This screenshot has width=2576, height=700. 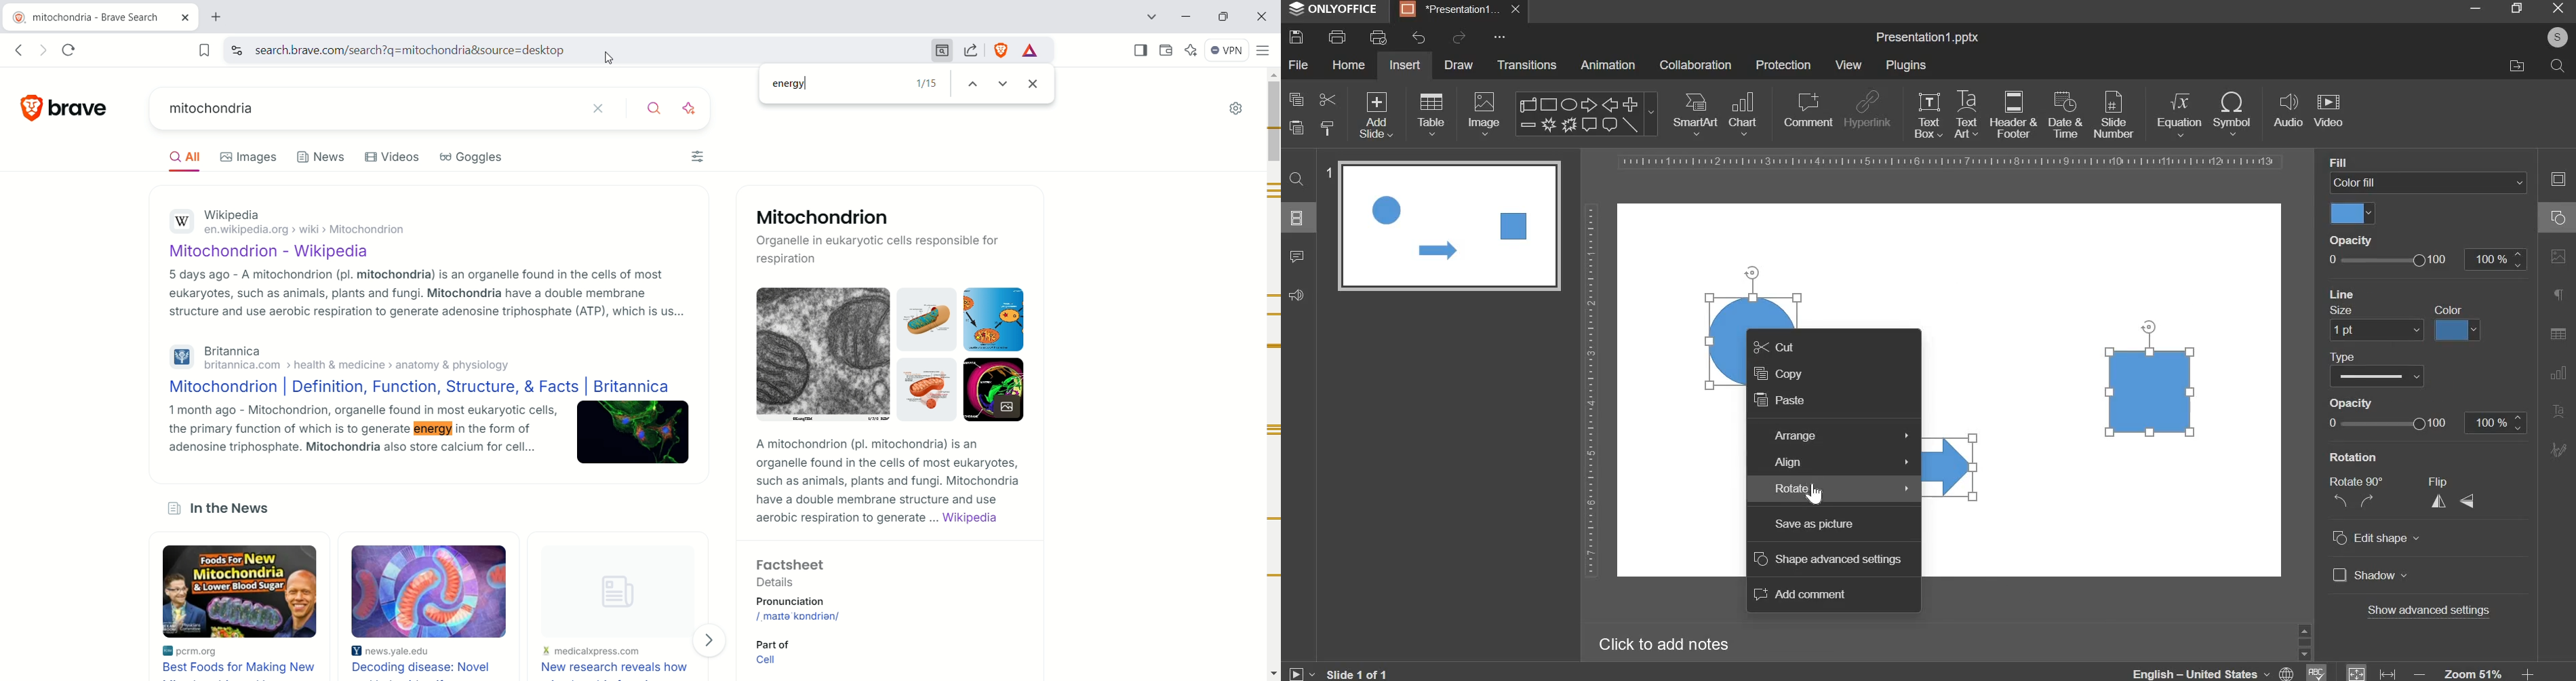 I want to click on Image, so click(x=615, y=596).